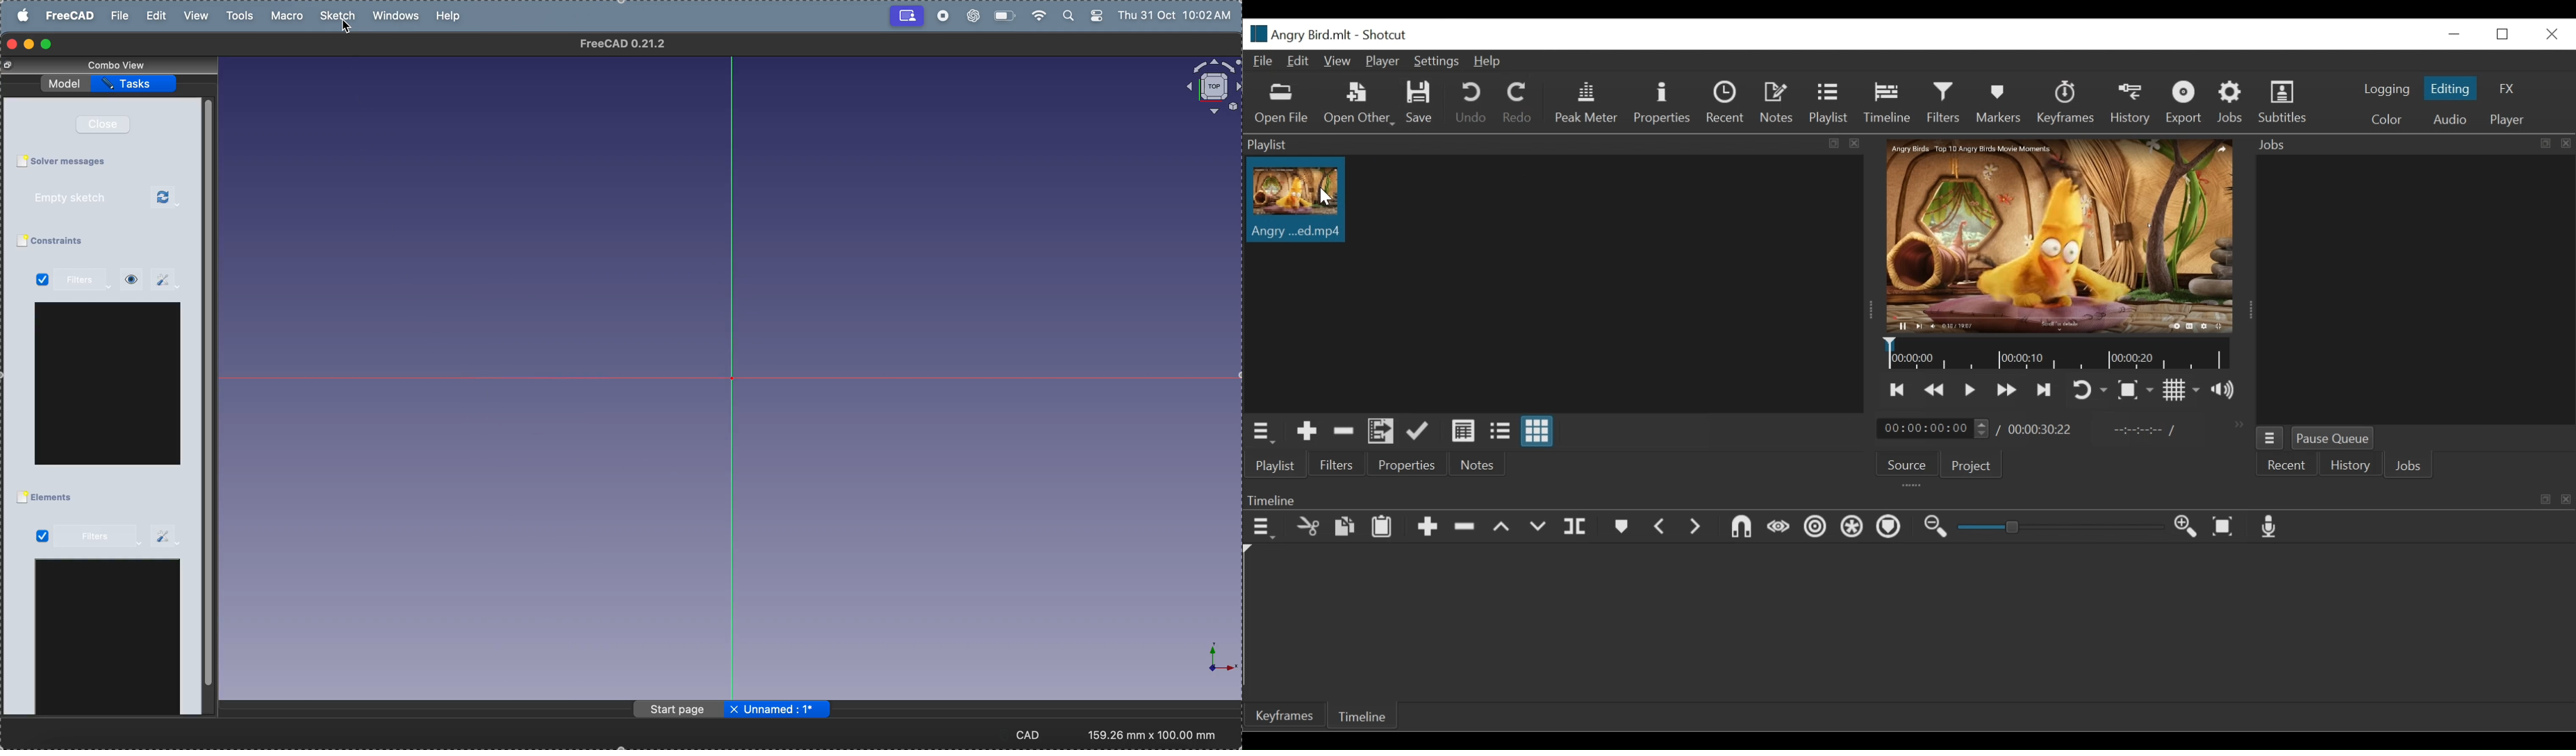 The height and width of the screenshot is (756, 2576). Describe the element at coordinates (1360, 105) in the screenshot. I see `Open Other` at that location.